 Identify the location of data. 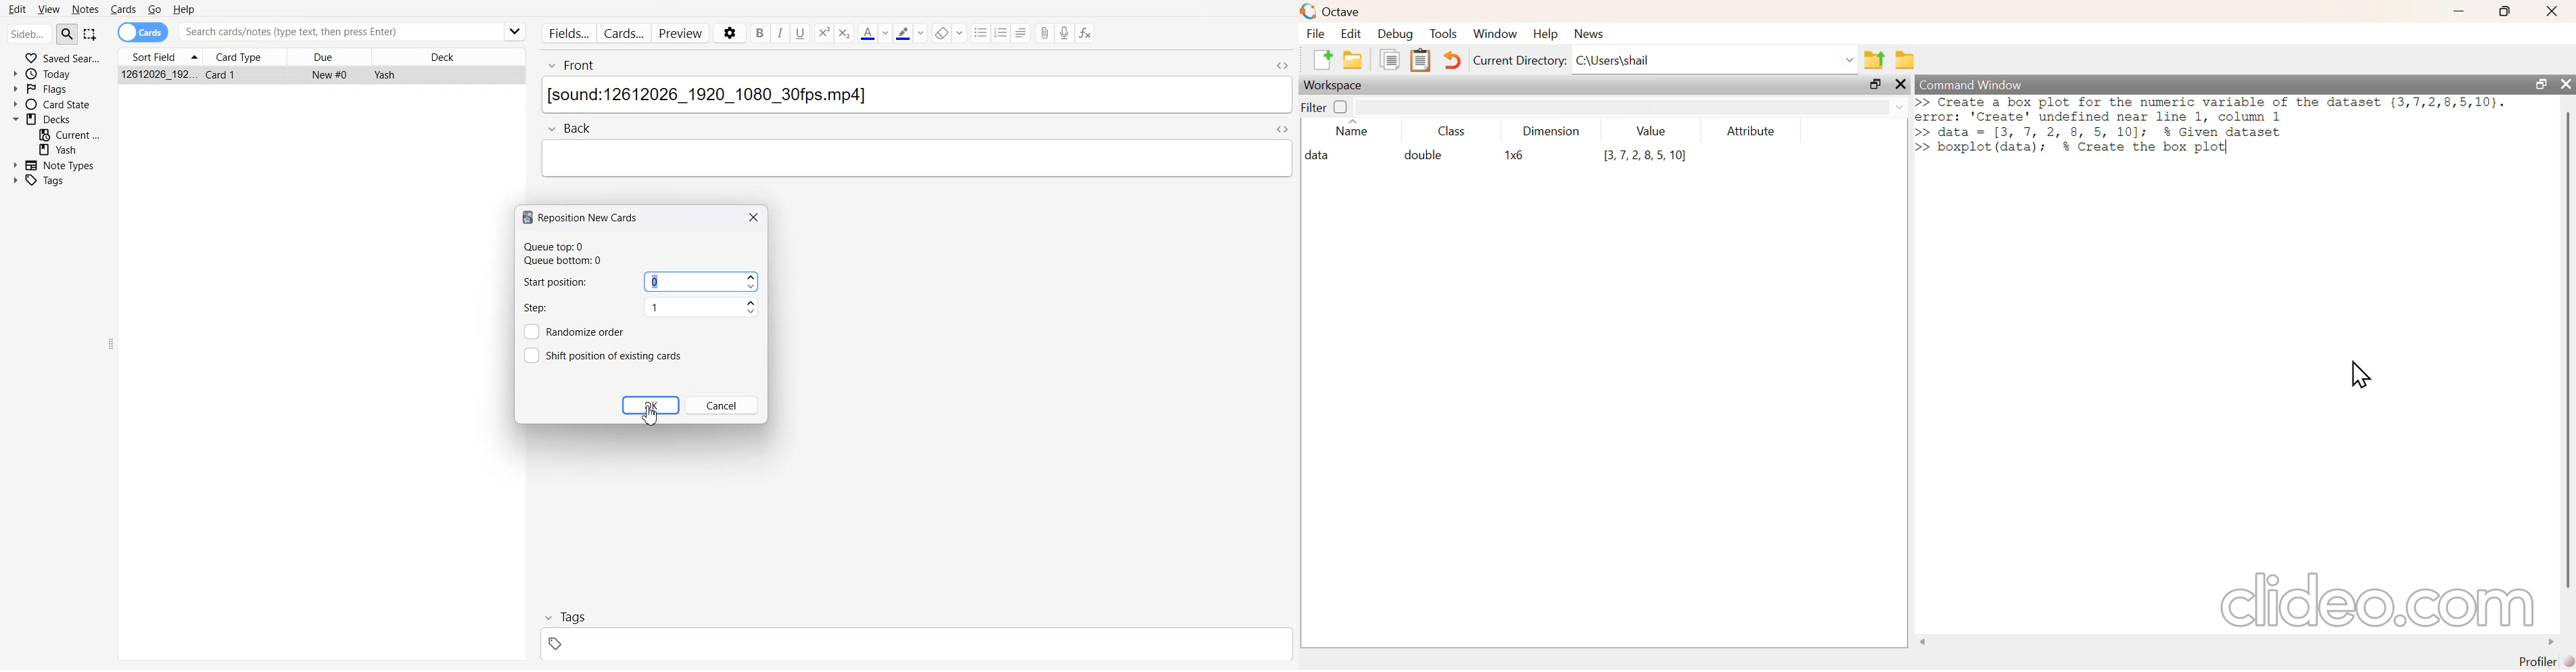
(1322, 155).